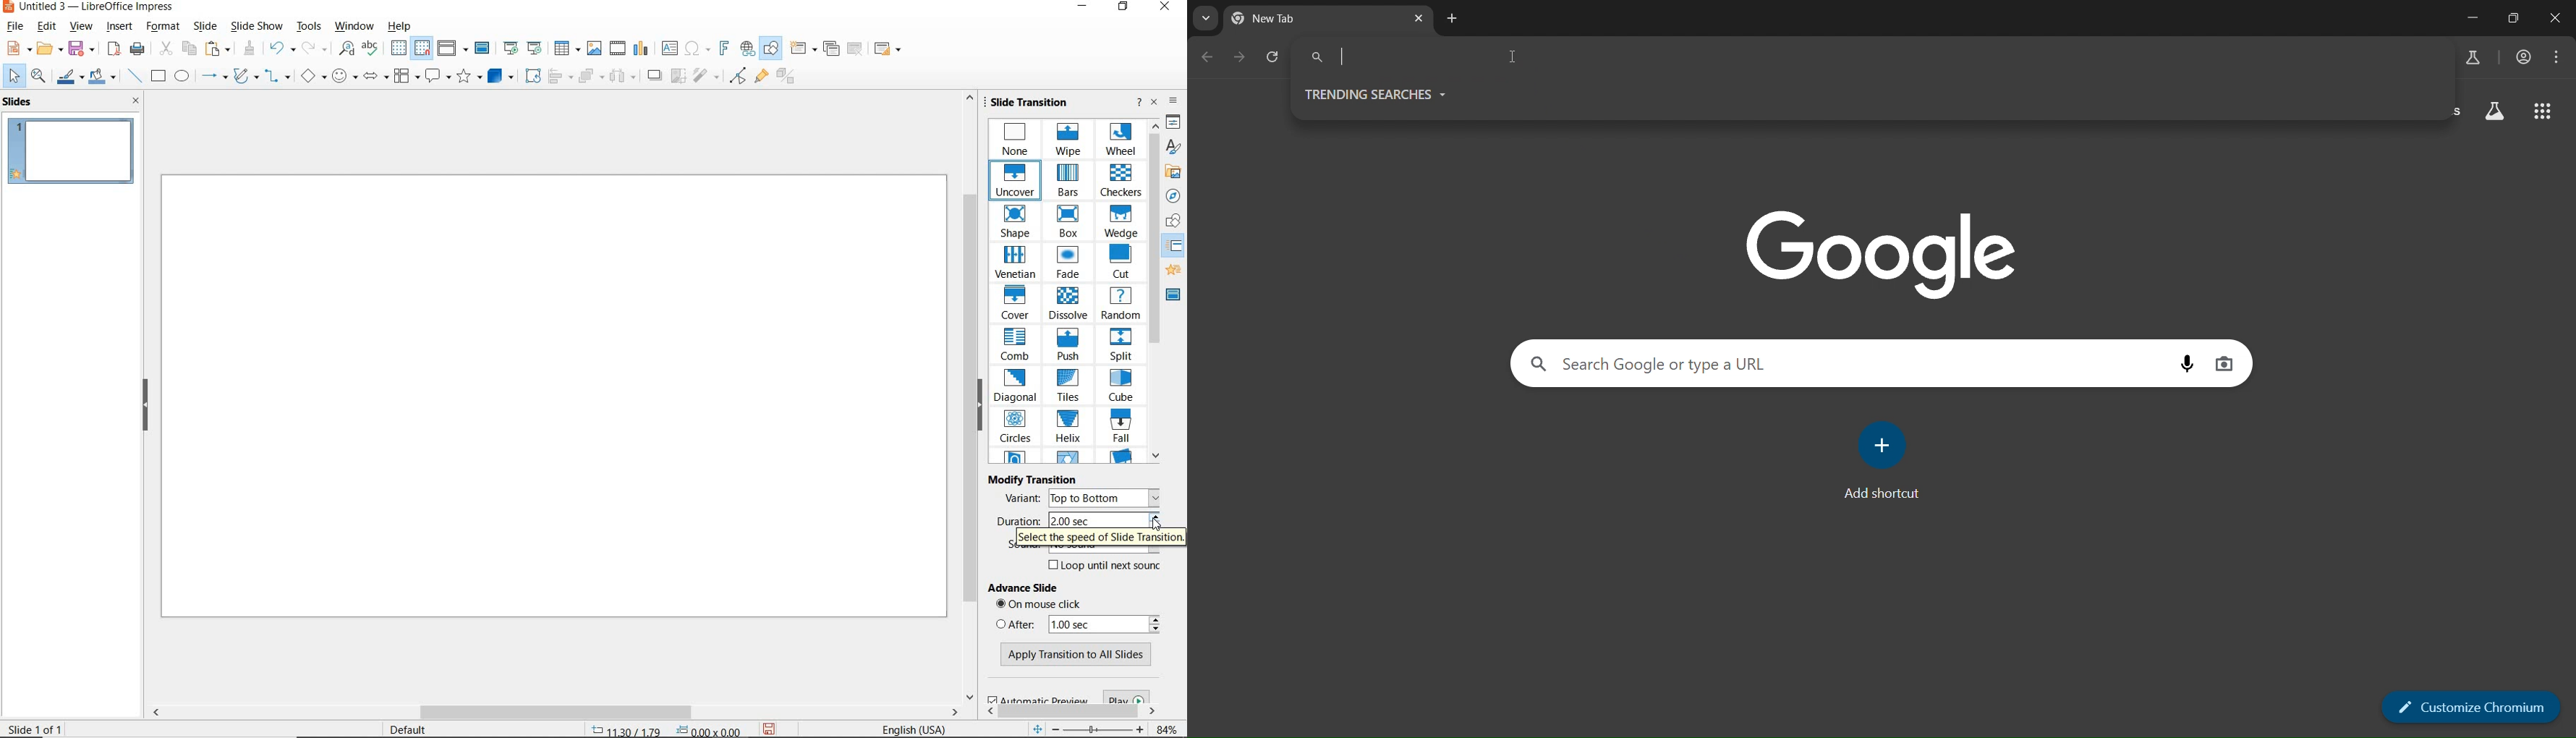 The width and height of the screenshot is (2576, 756). What do you see at coordinates (1879, 250) in the screenshot?
I see `google` at bounding box center [1879, 250].